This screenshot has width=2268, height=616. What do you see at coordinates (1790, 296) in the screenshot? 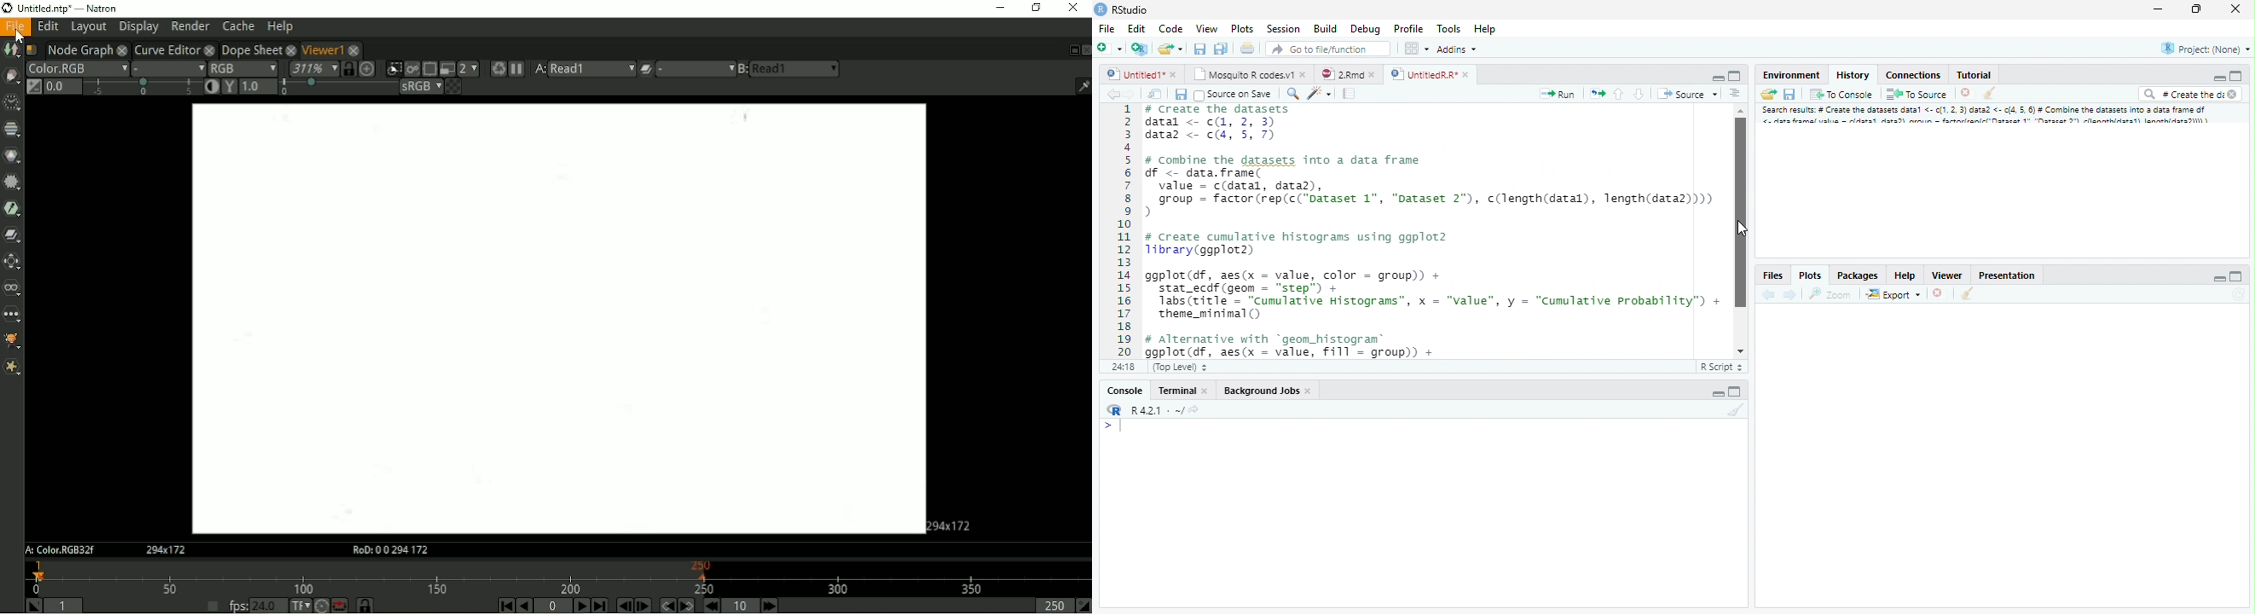
I see `Next` at bounding box center [1790, 296].